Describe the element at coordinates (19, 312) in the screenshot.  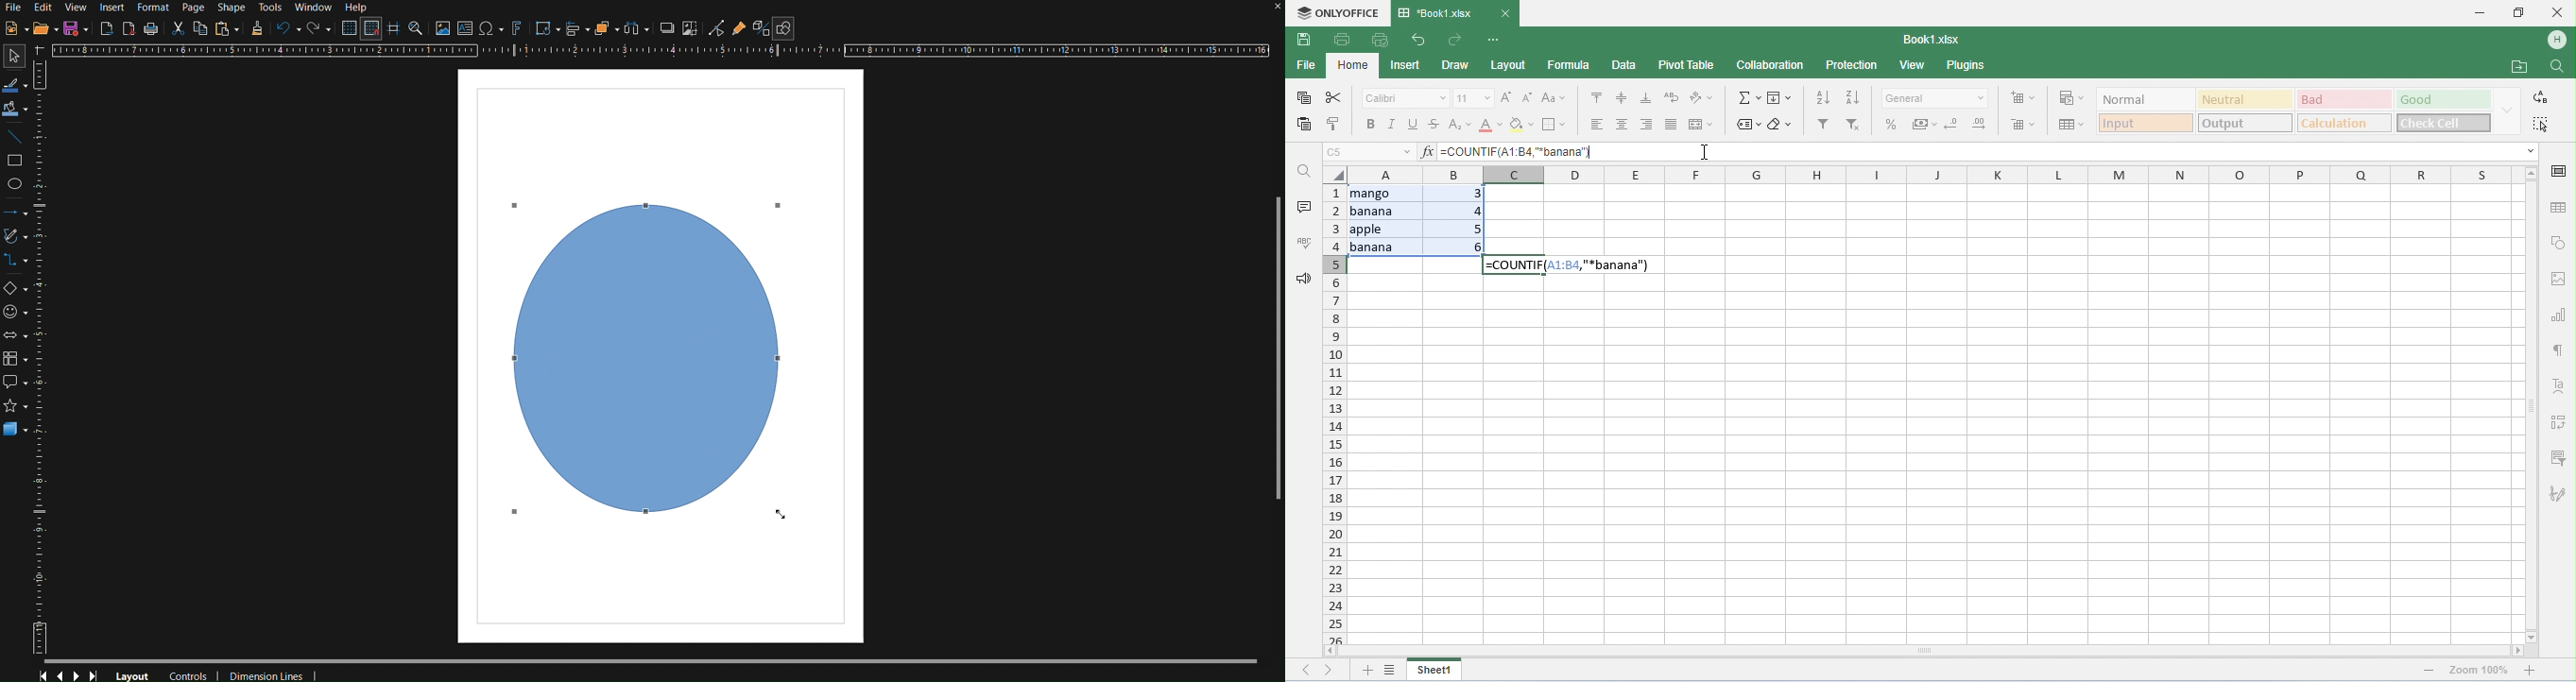
I see `Symbol Shapes` at that location.